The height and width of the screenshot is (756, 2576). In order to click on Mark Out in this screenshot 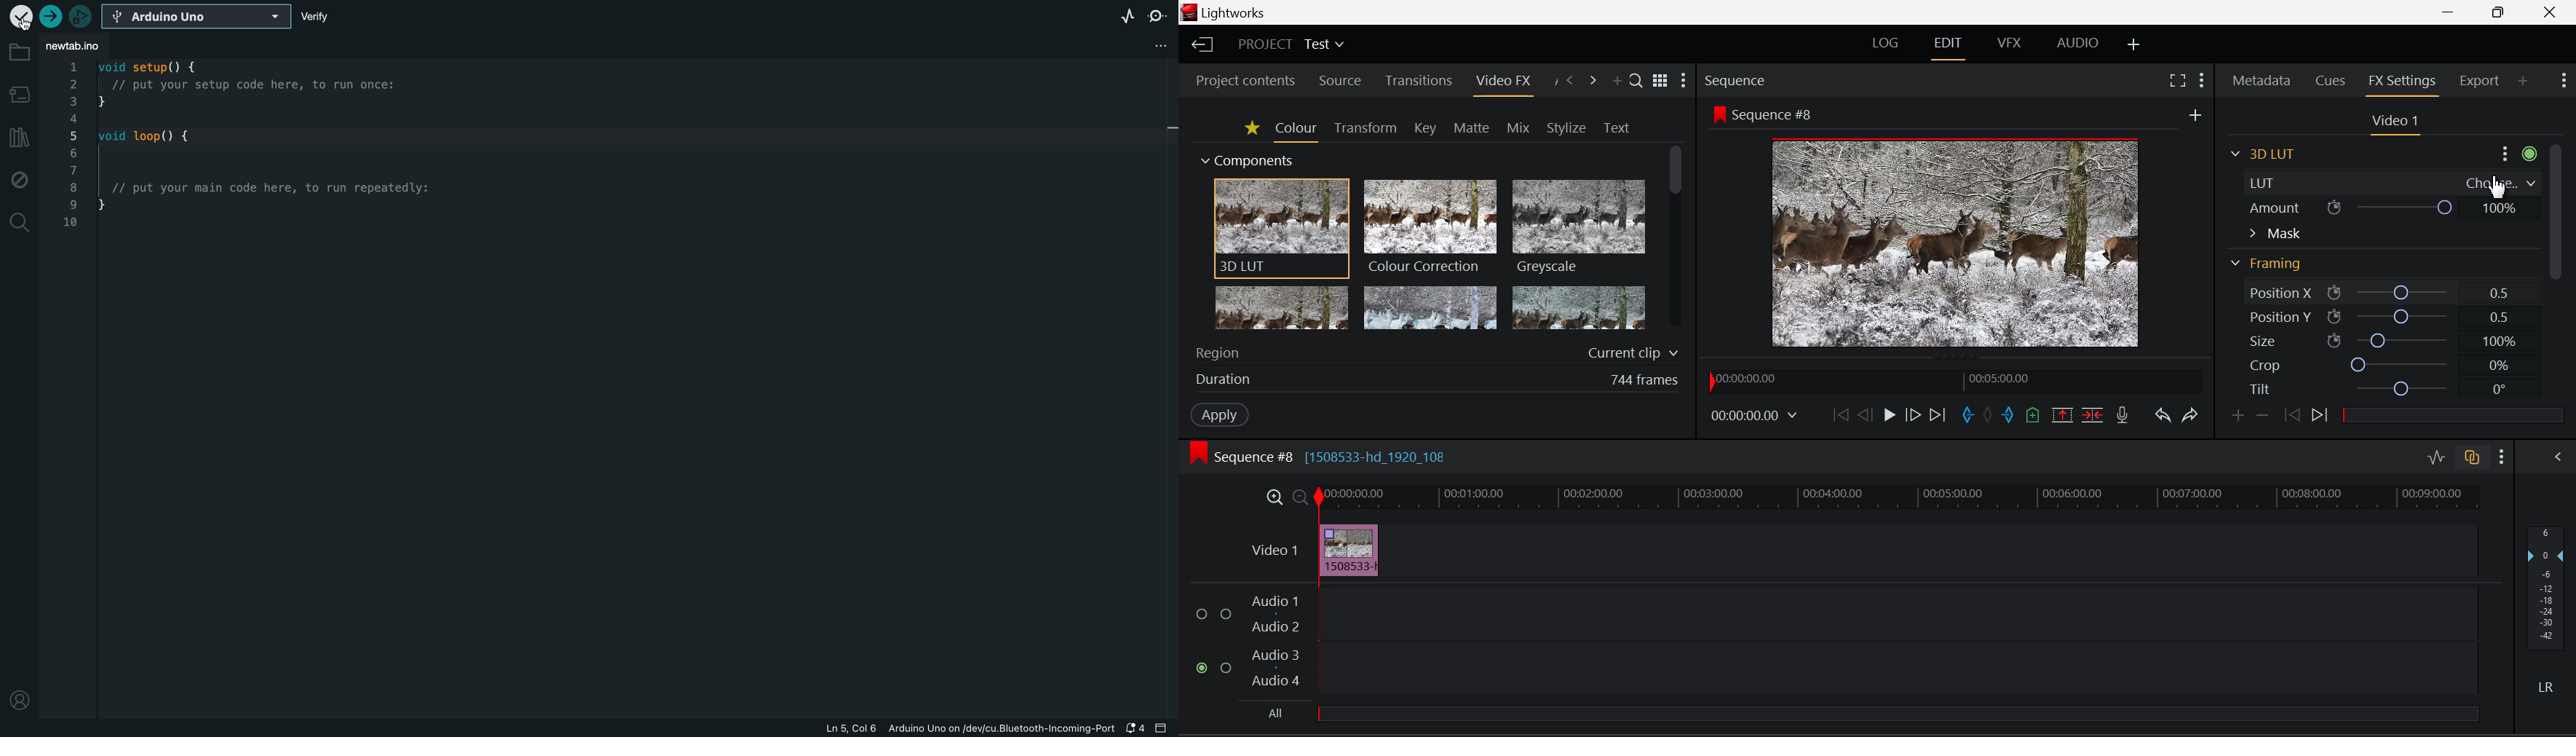, I will do `click(2008, 415)`.